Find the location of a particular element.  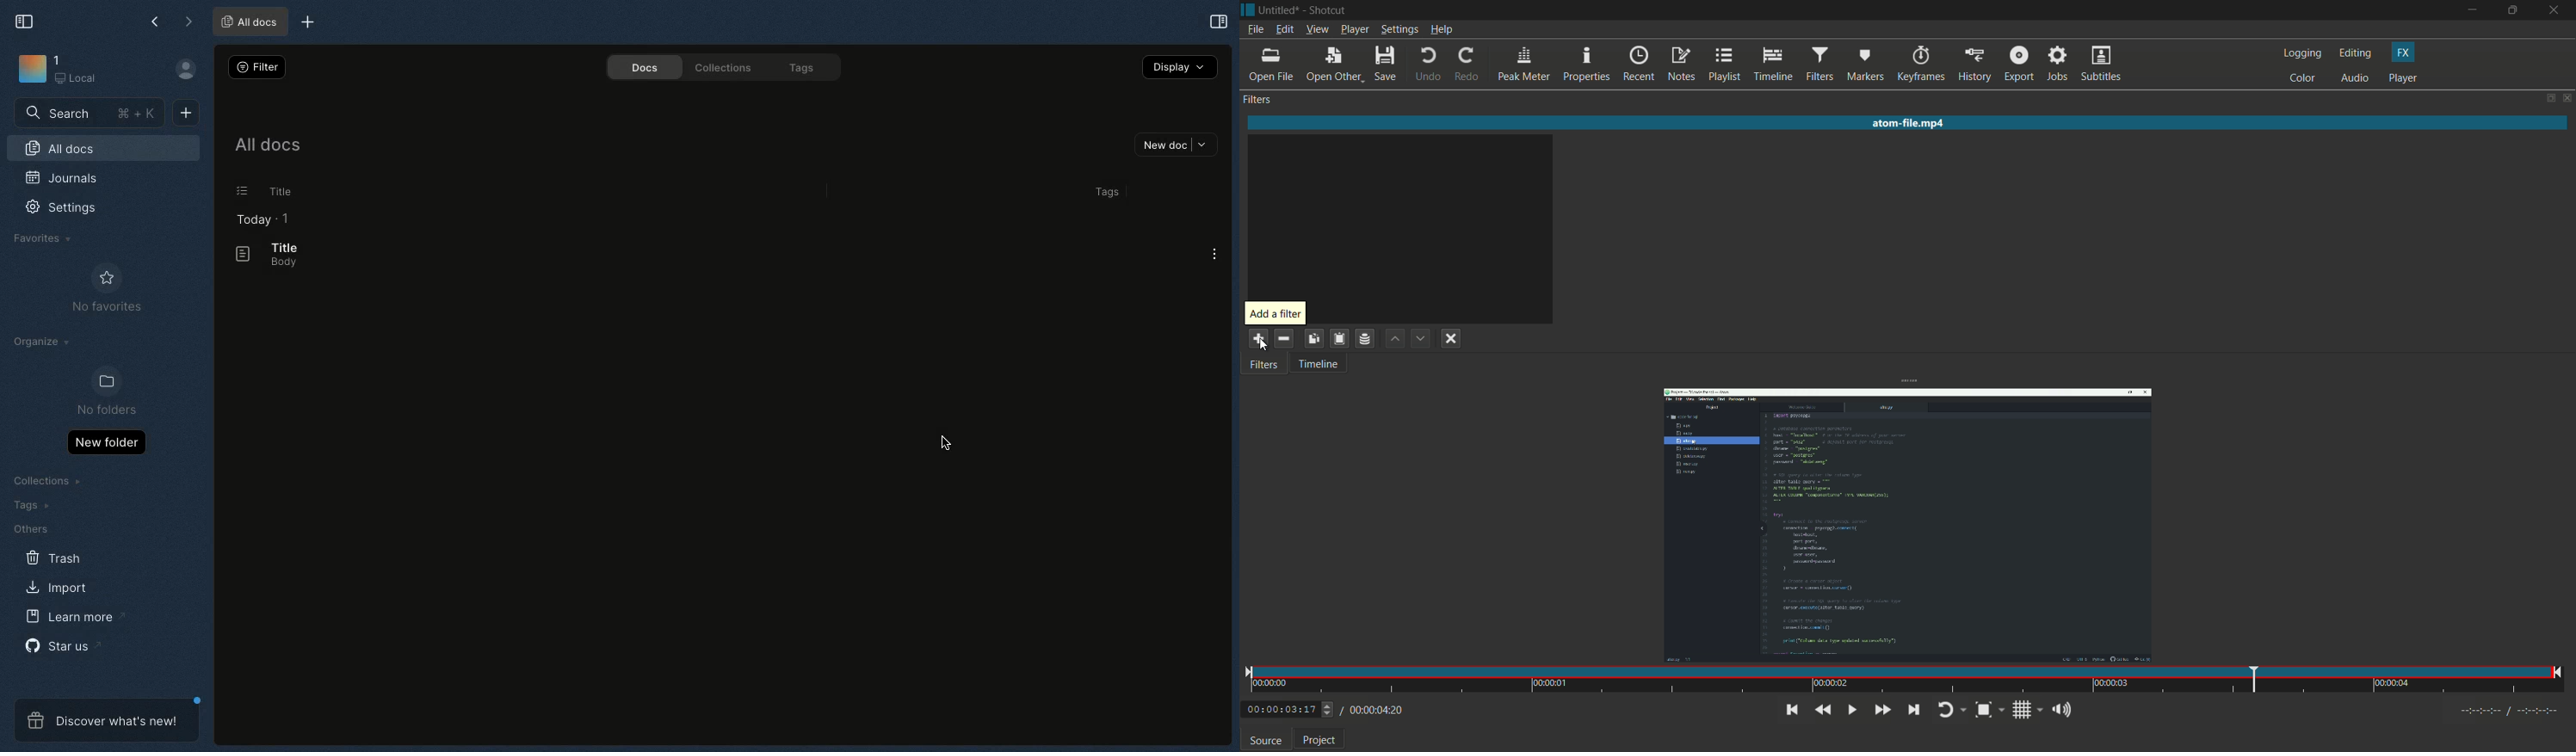

minimize is located at coordinates (2473, 10).